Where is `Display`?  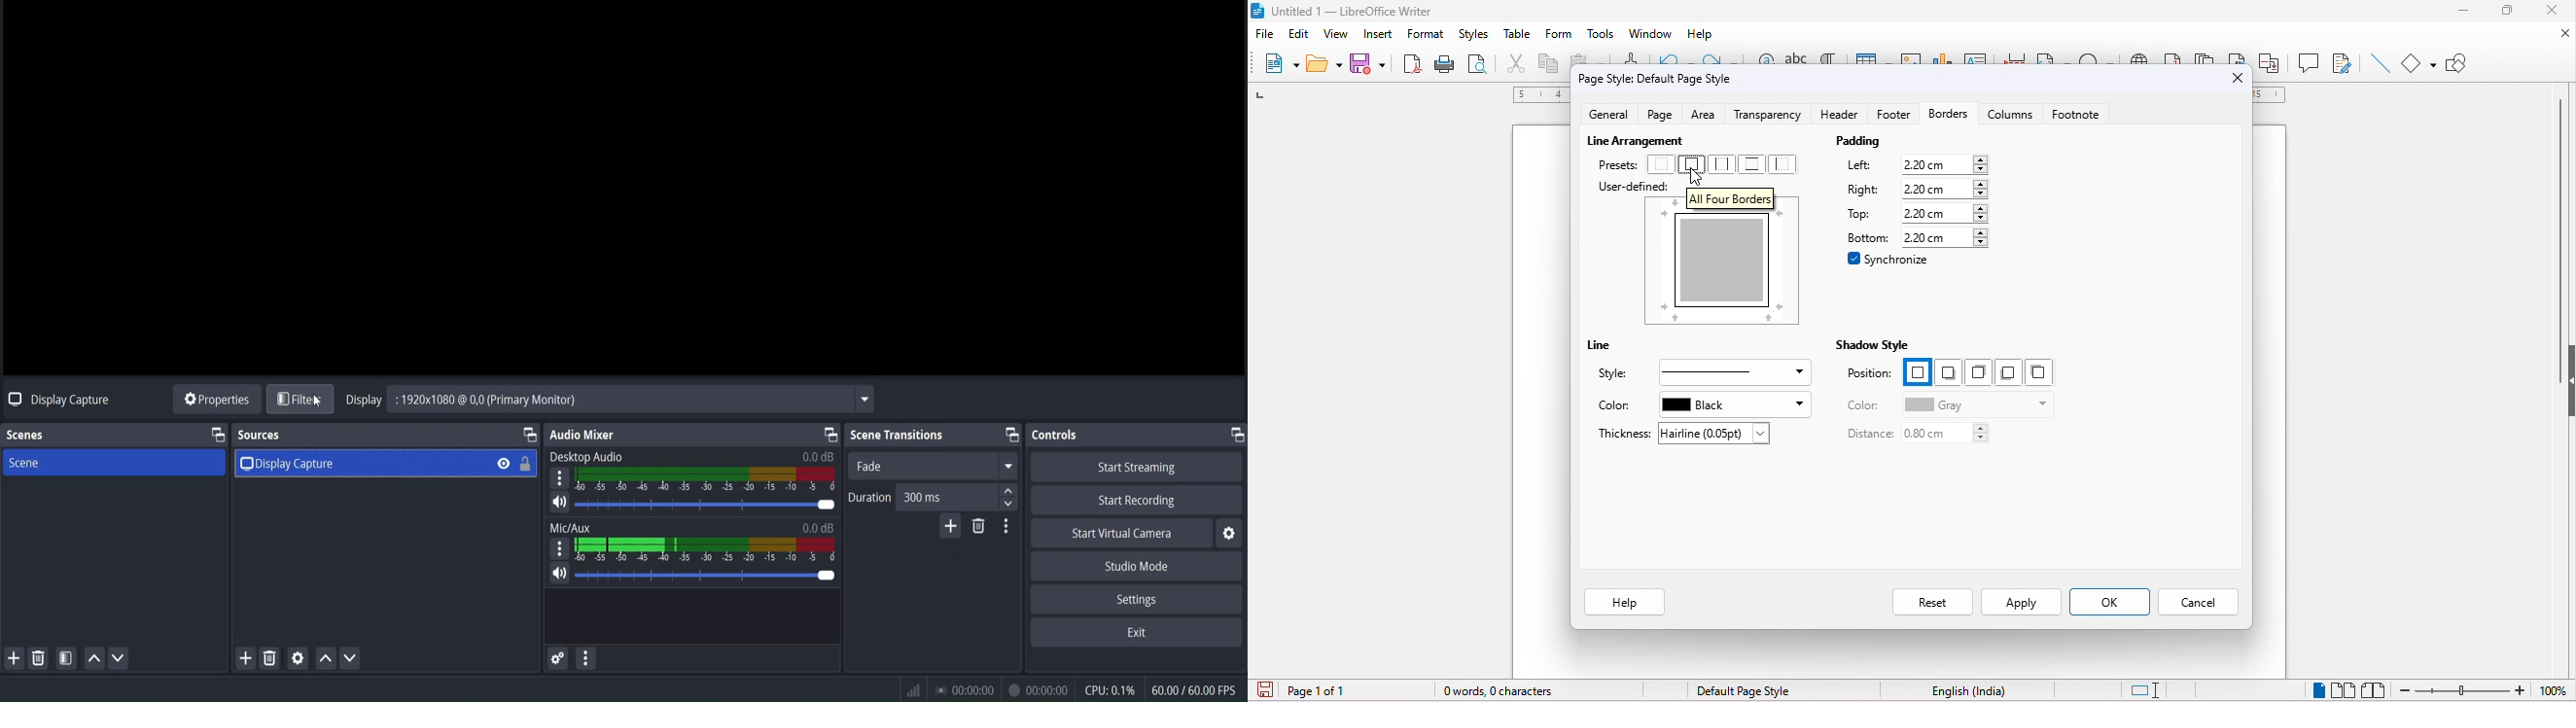 Display is located at coordinates (618, 400).